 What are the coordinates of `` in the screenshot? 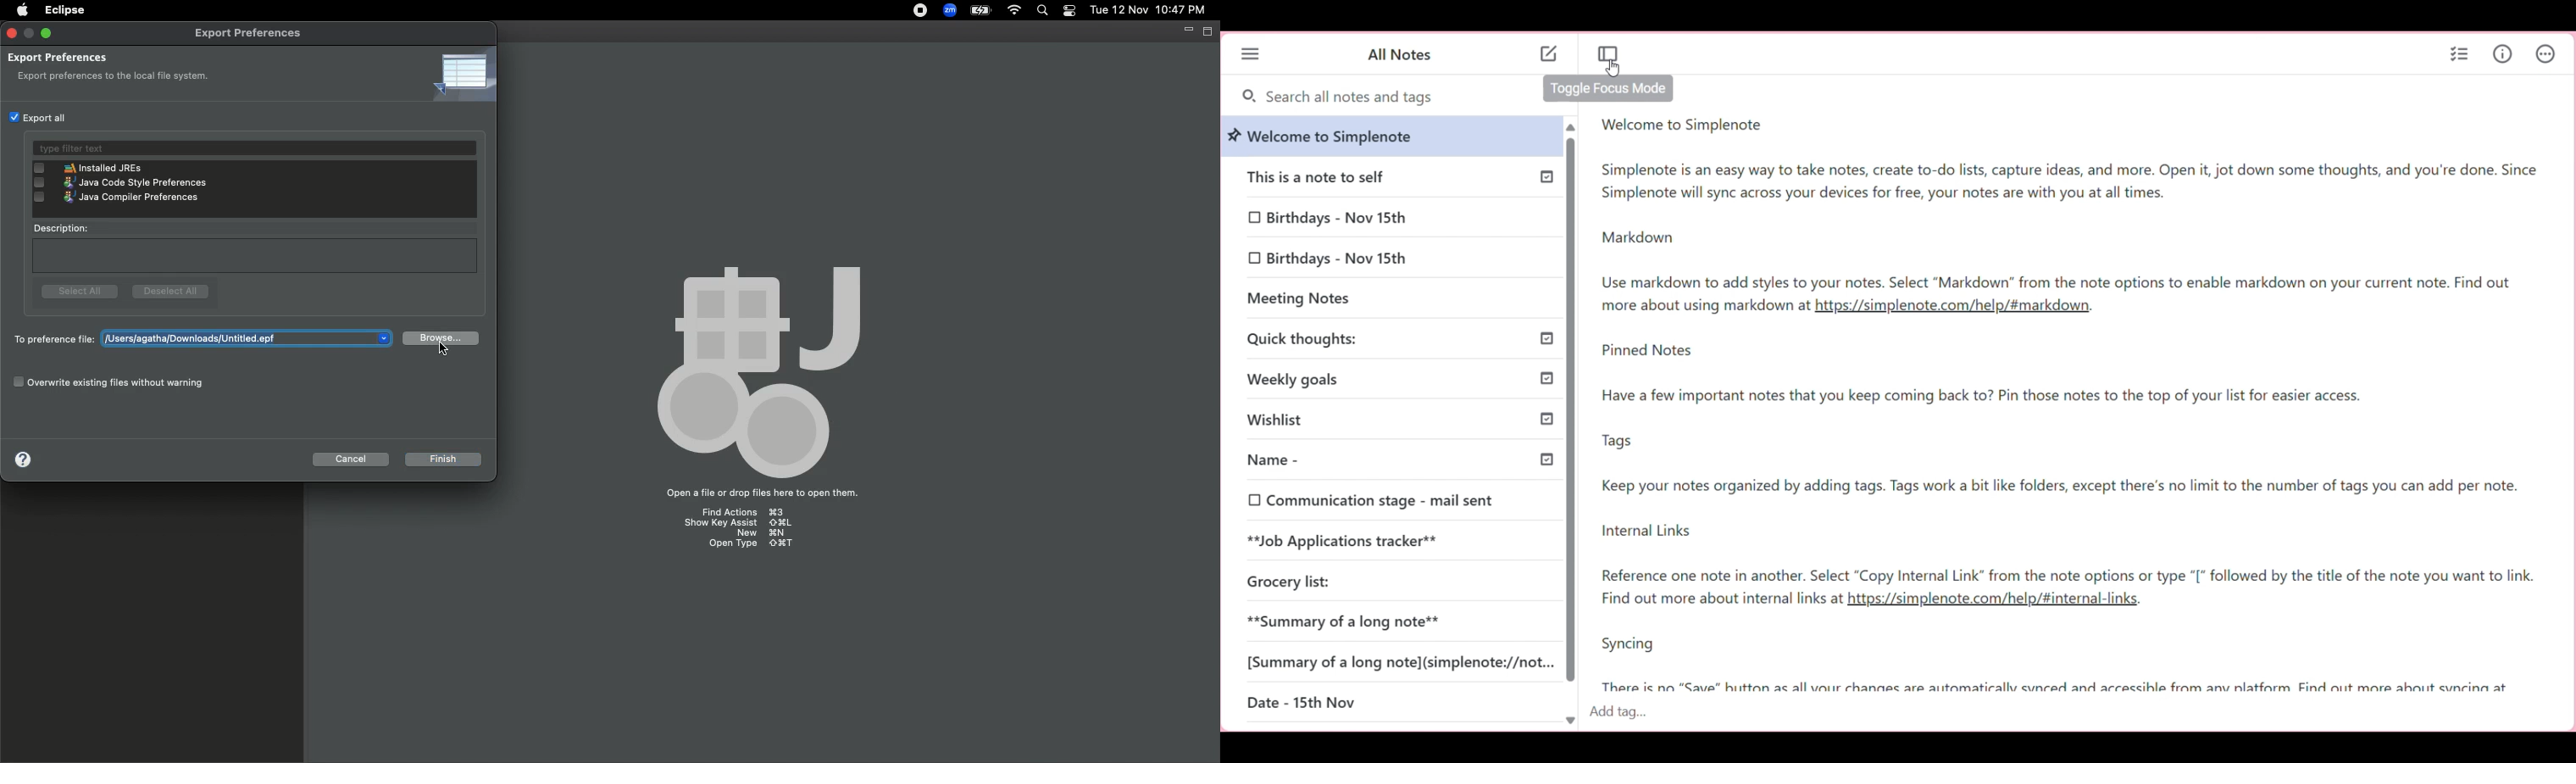 It's located at (1546, 382).